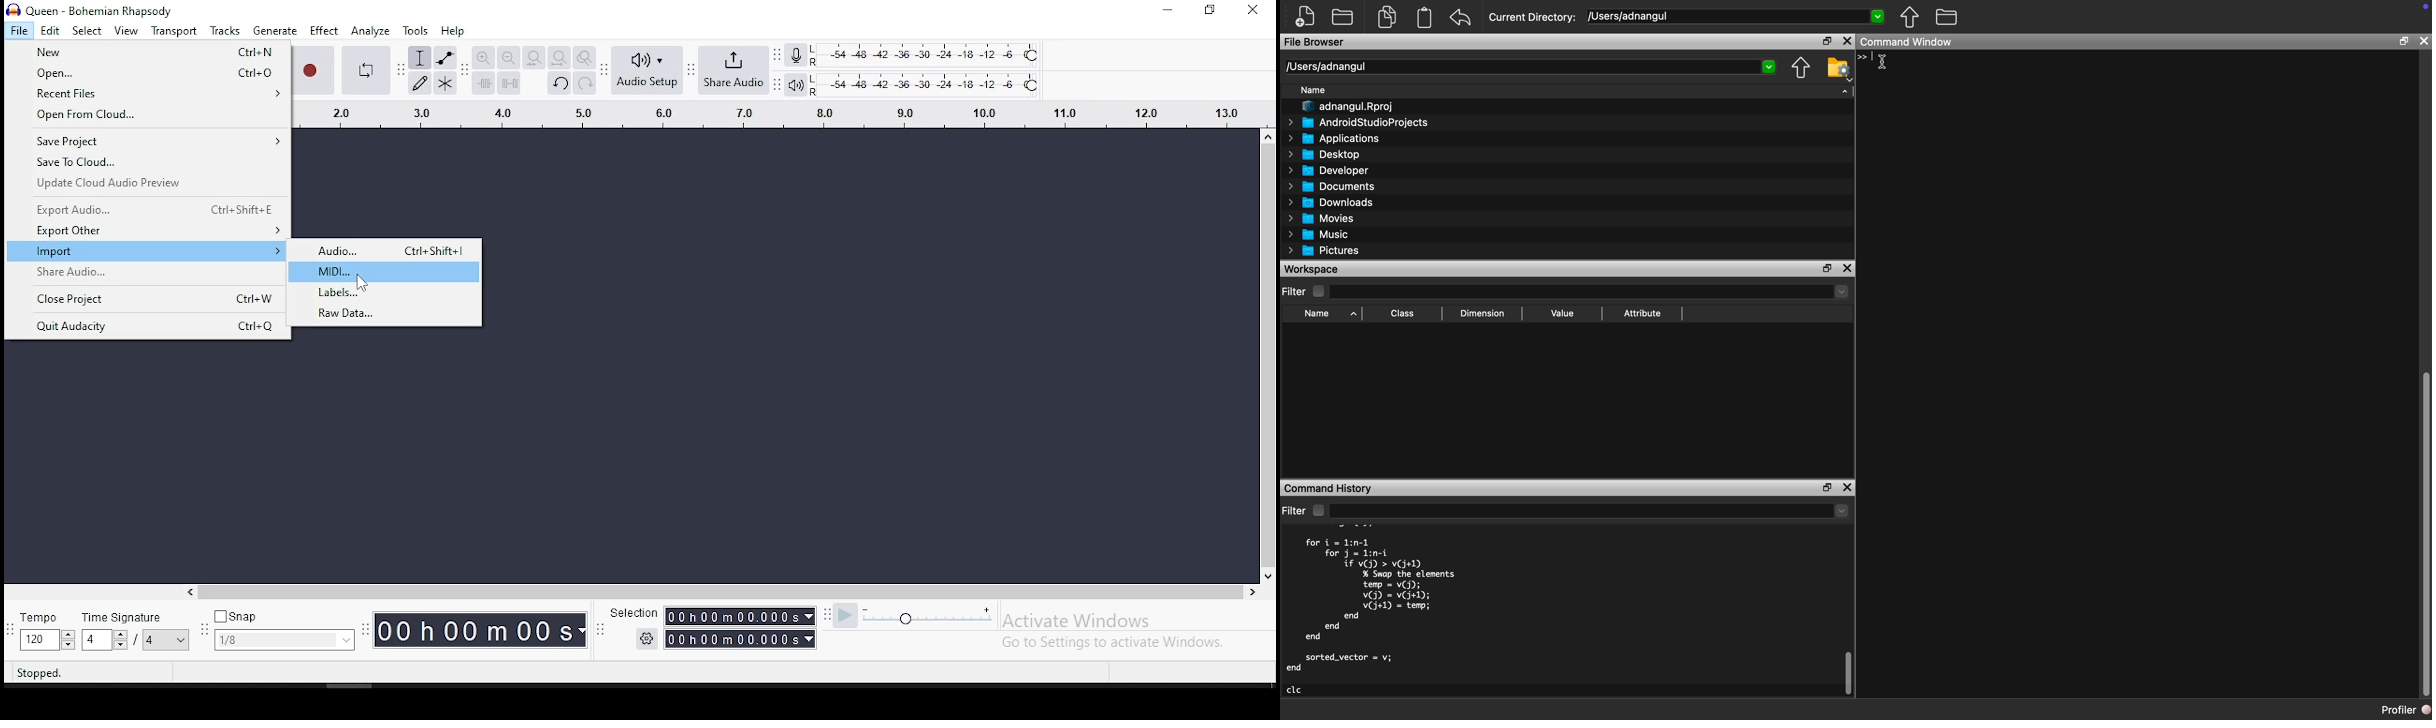 The height and width of the screenshot is (728, 2436). I want to click on audio setup, so click(647, 70).